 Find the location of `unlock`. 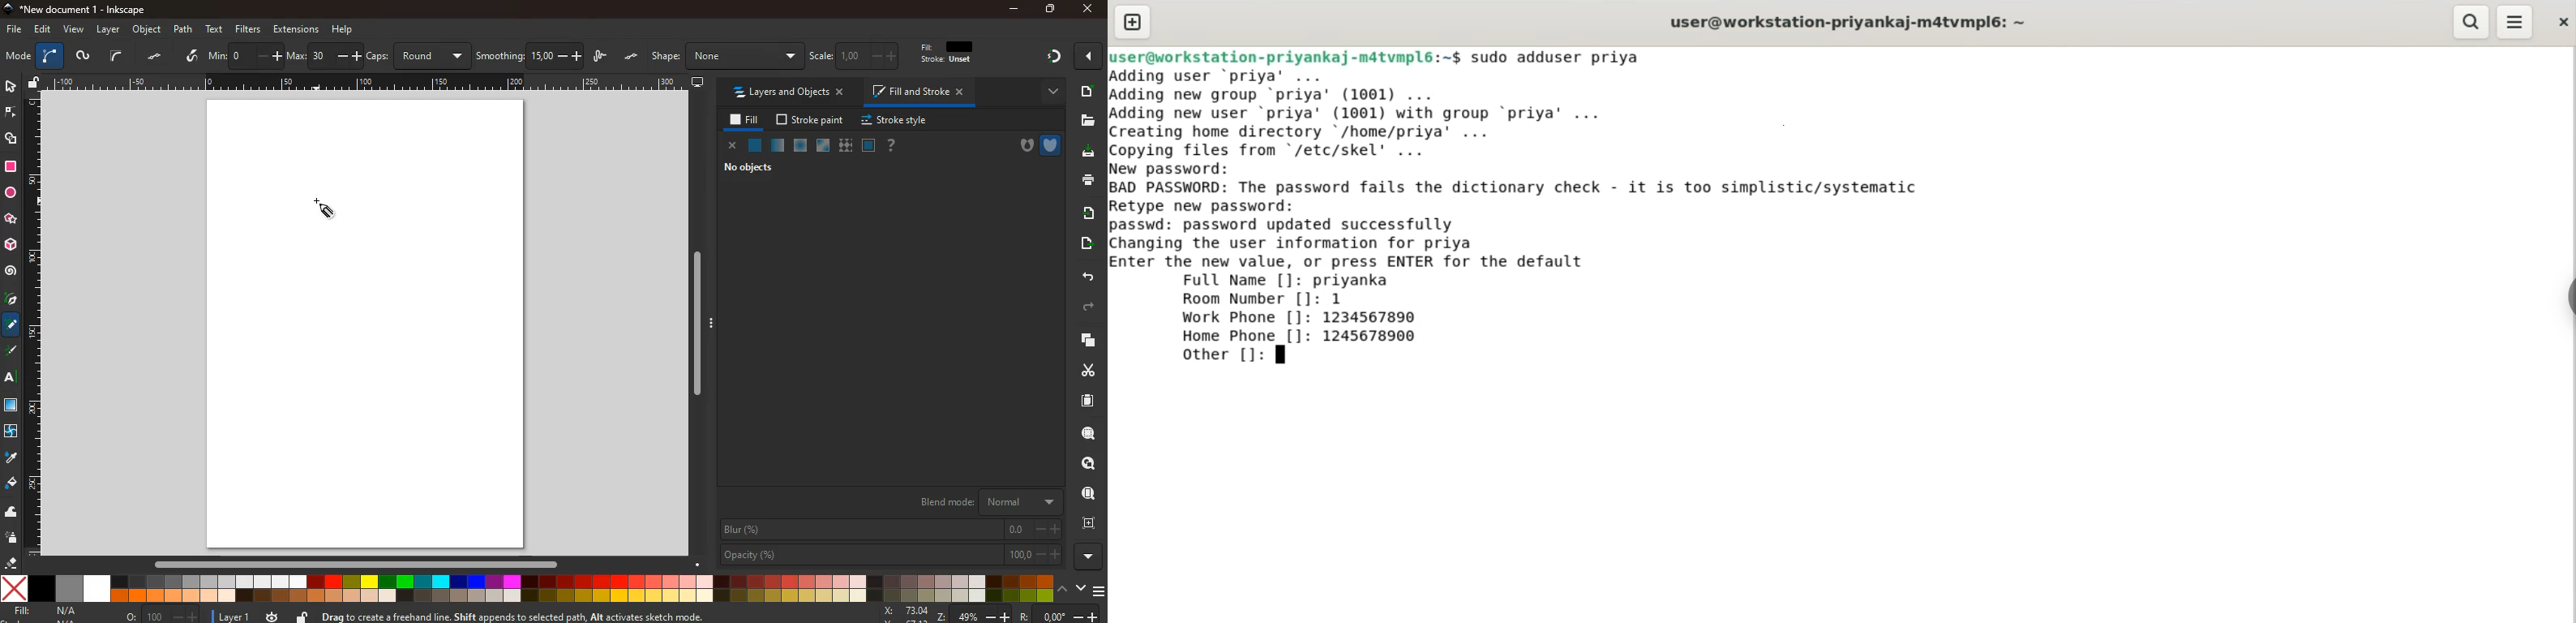

unlock is located at coordinates (302, 616).